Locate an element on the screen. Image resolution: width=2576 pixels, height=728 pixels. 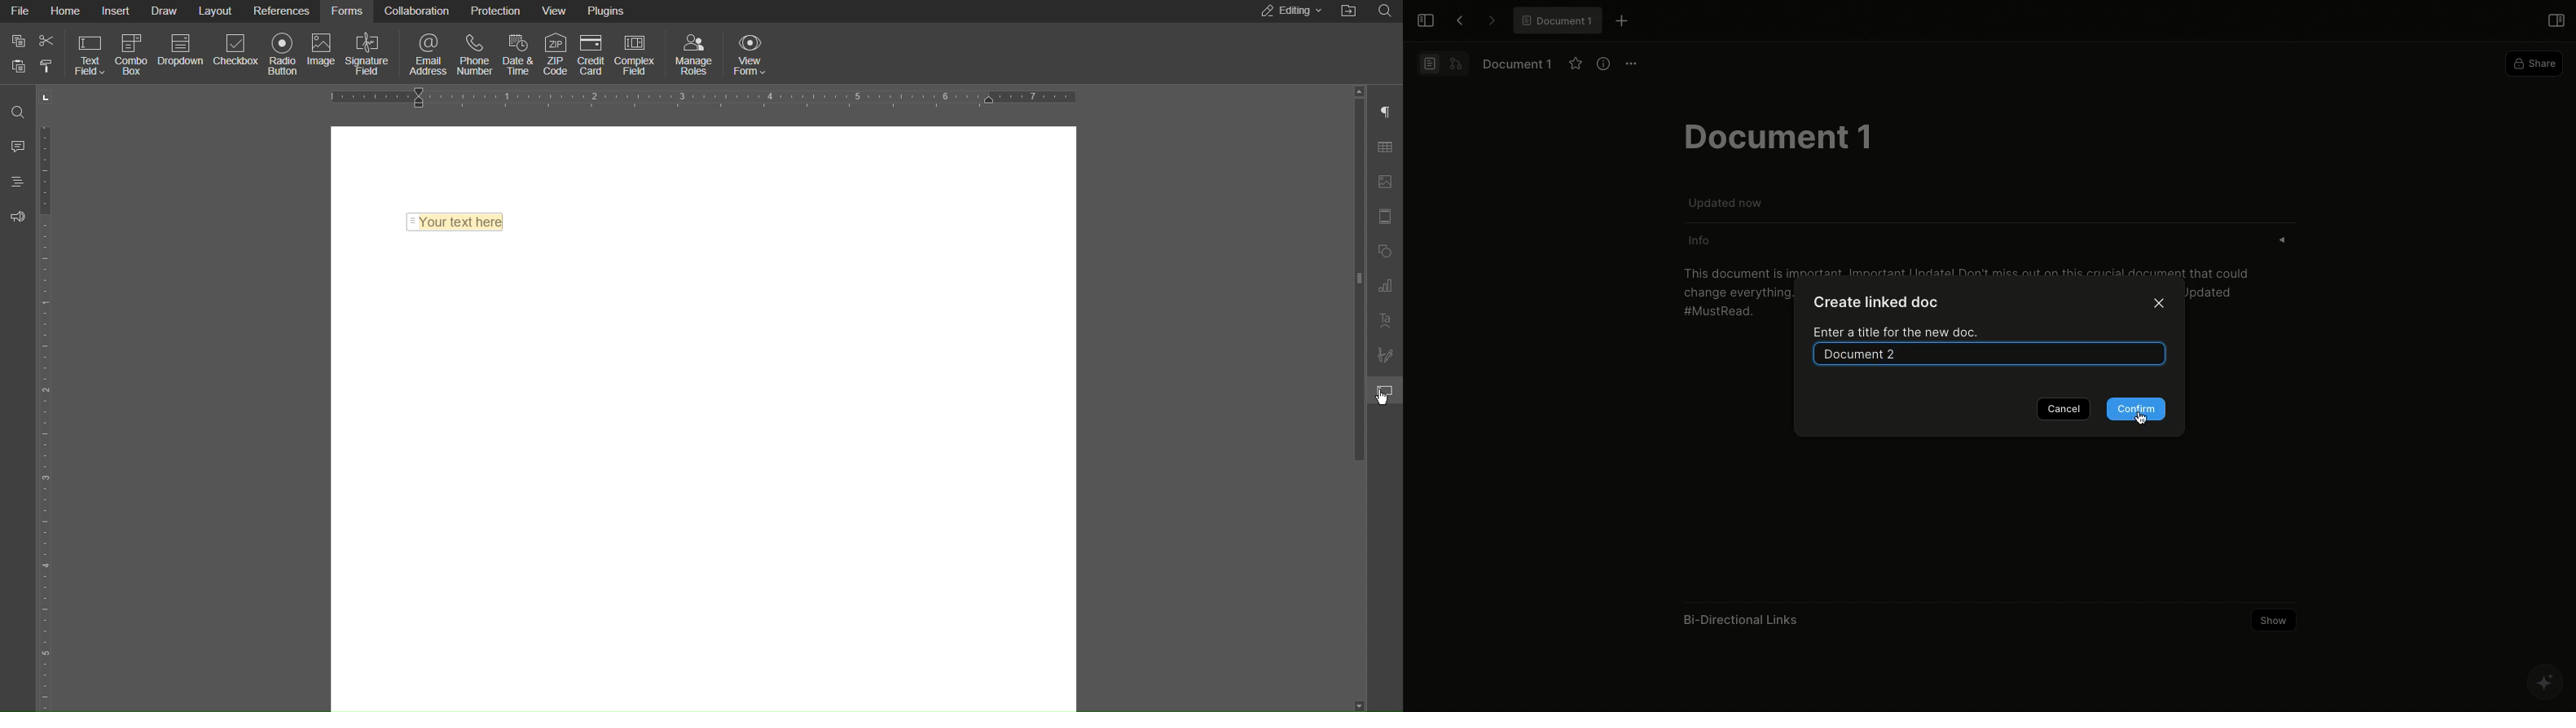
Share is located at coordinates (2532, 63).